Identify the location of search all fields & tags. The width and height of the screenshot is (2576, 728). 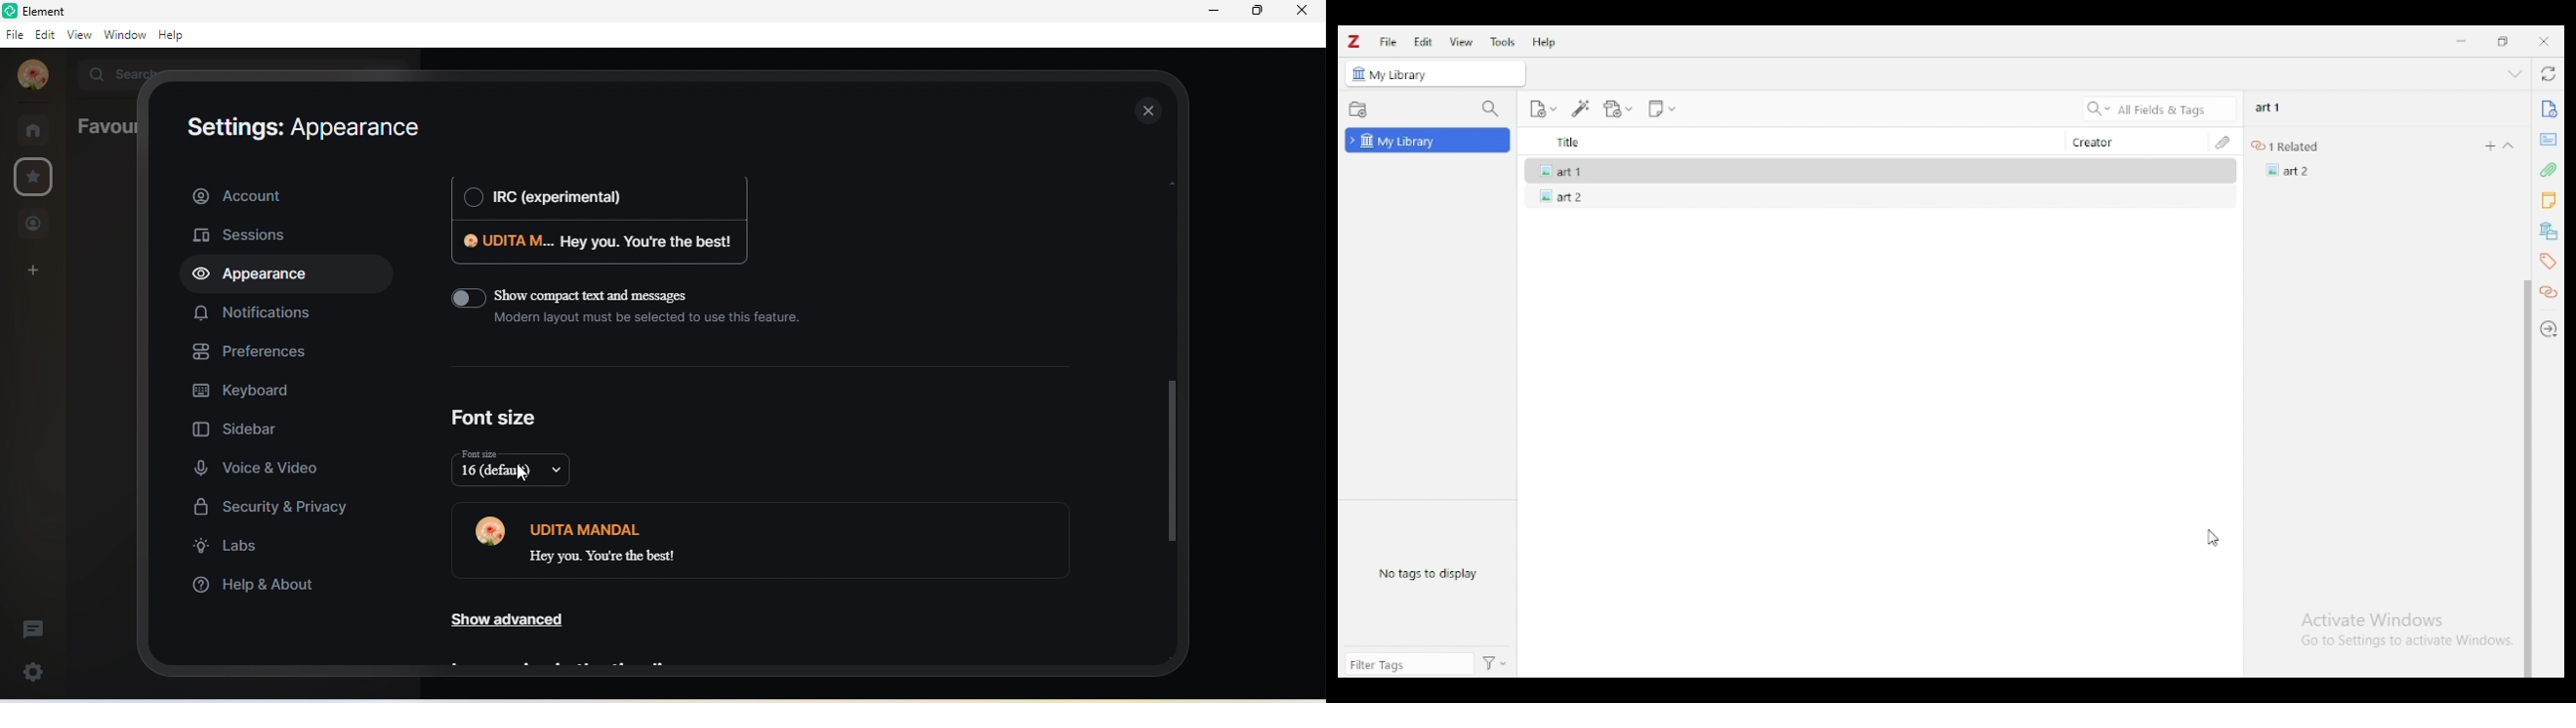
(2160, 108).